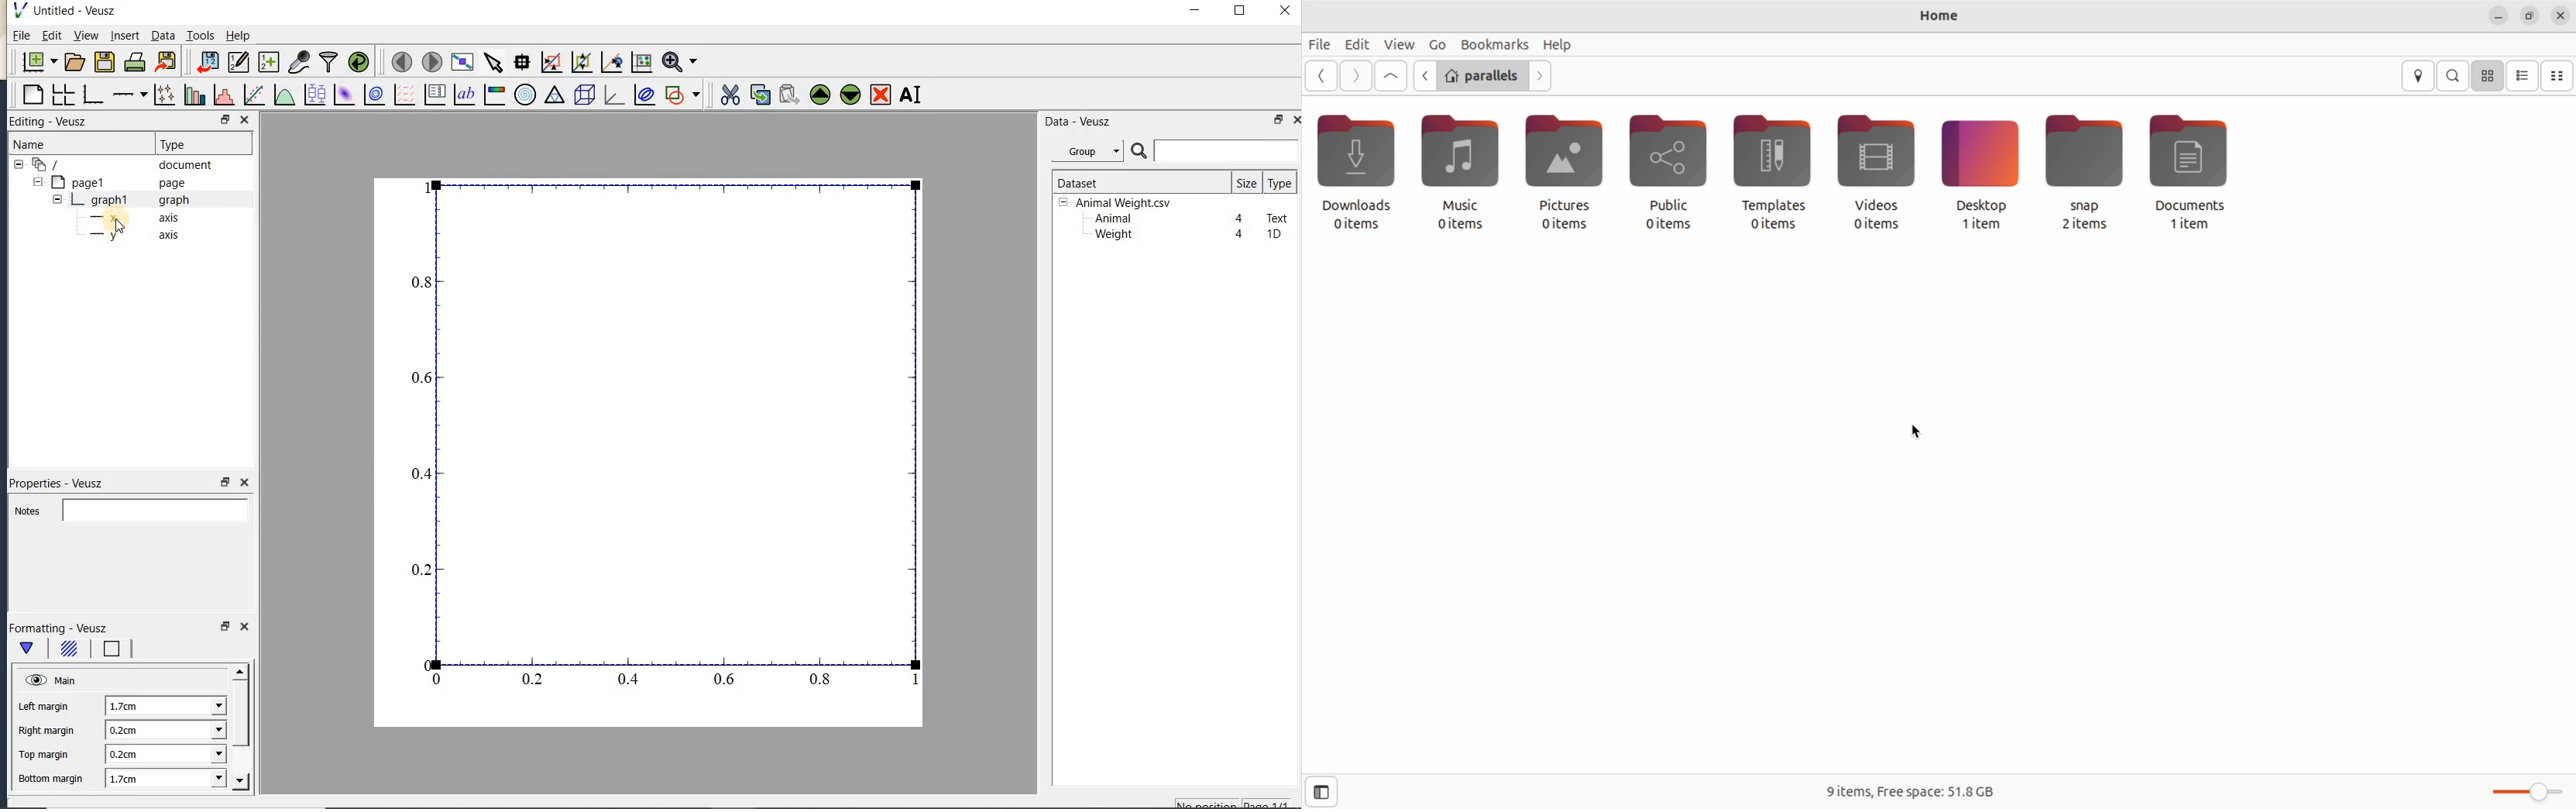  What do you see at coordinates (641, 63) in the screenshot?
I see `click to reset graph axes` at bounding box center [641, 63].